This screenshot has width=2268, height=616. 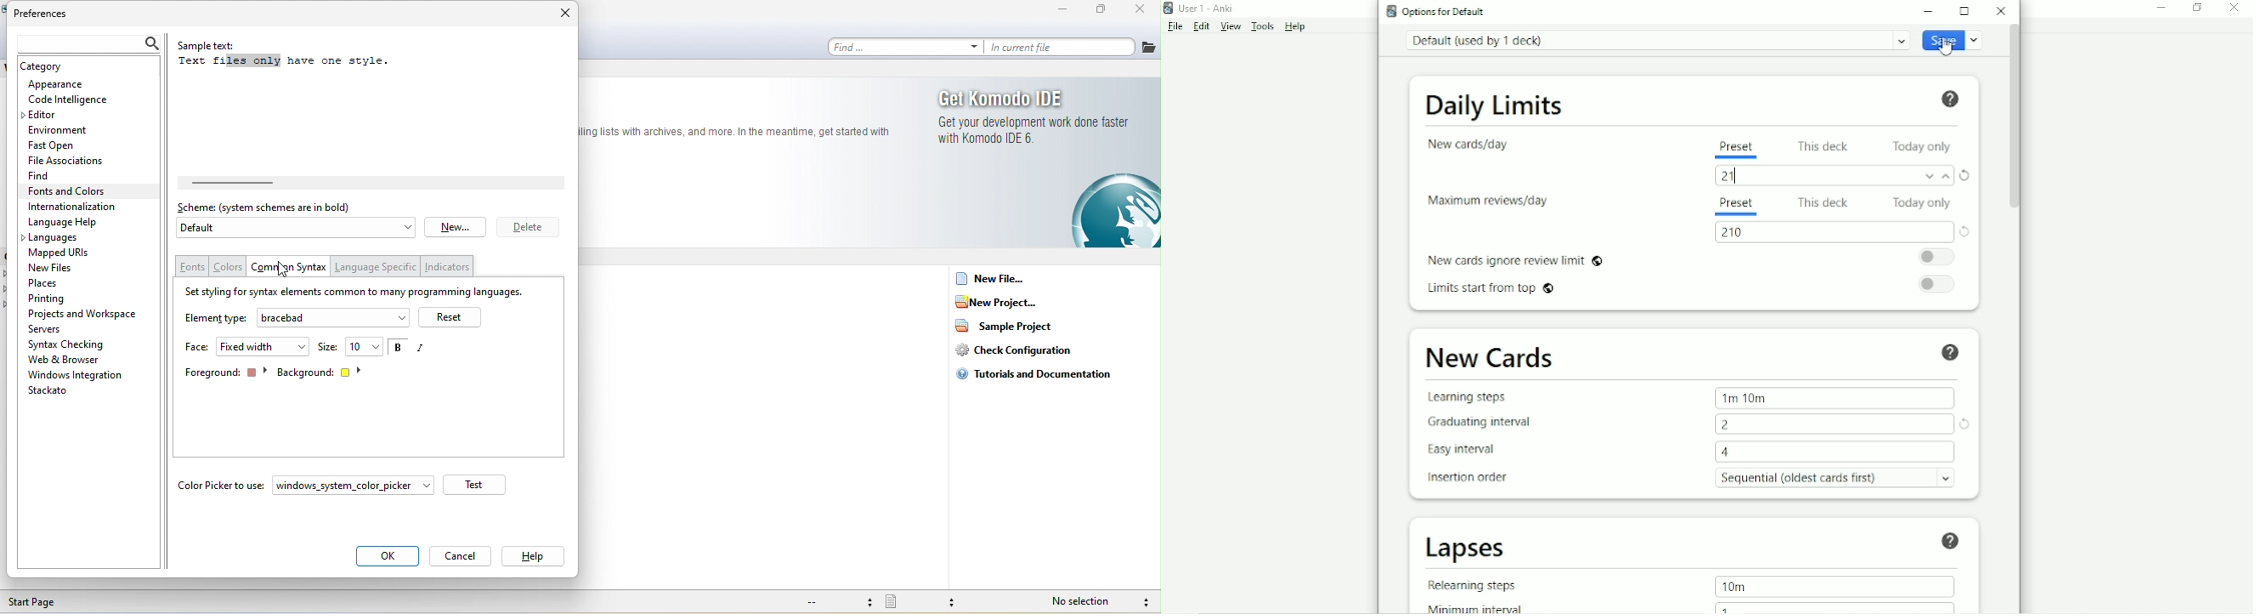 I want to click on Today only, so click(x=1923, y=202).